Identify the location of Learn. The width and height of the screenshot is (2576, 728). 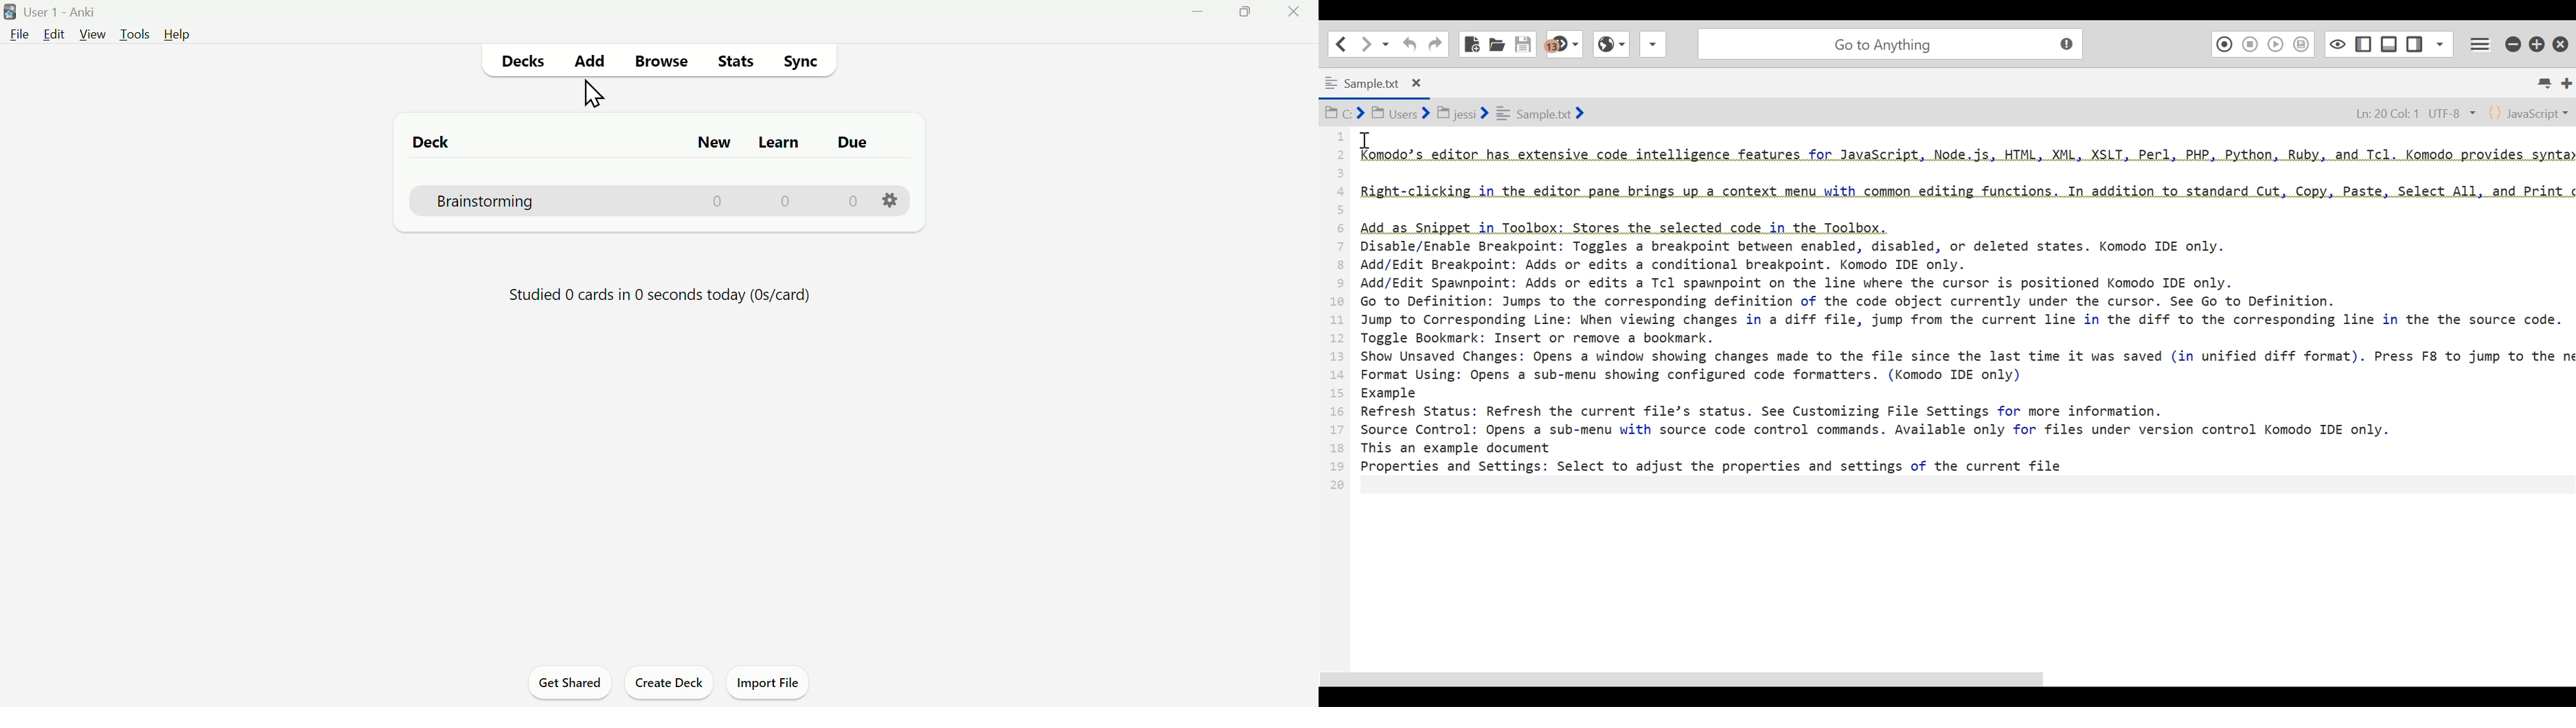
(781, 139).